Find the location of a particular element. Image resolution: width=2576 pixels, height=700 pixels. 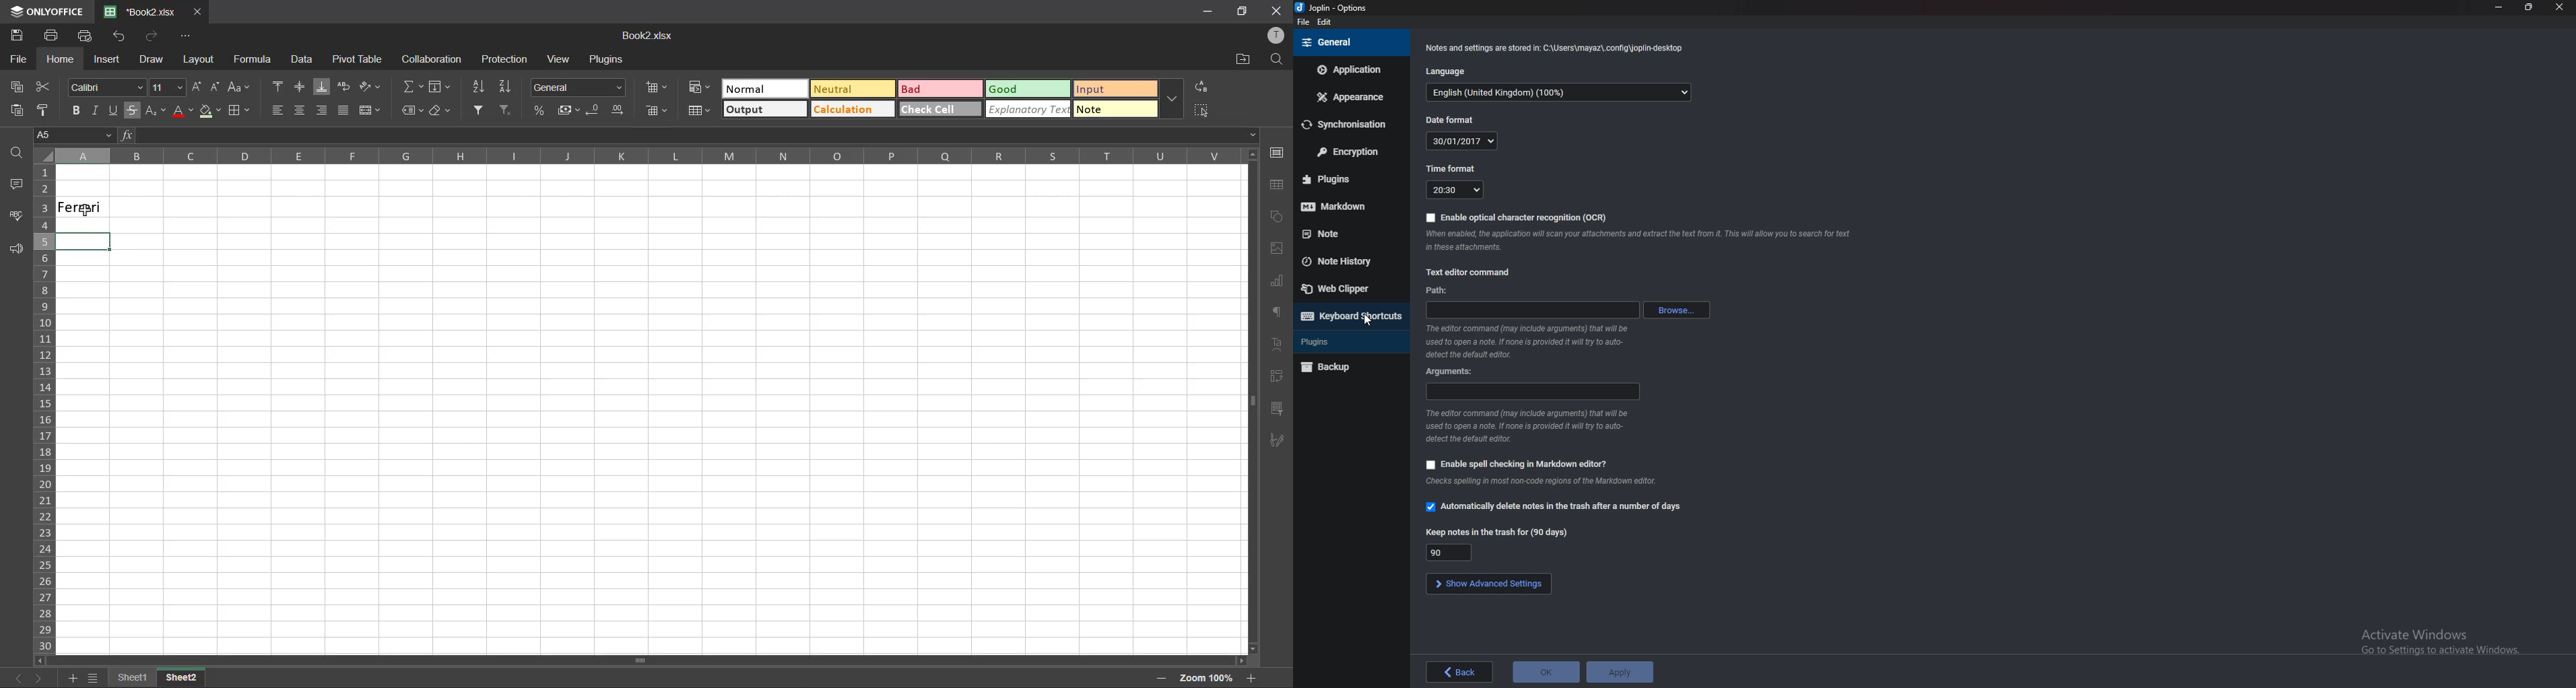

Minimize  is located at coordinates (1208, 11).